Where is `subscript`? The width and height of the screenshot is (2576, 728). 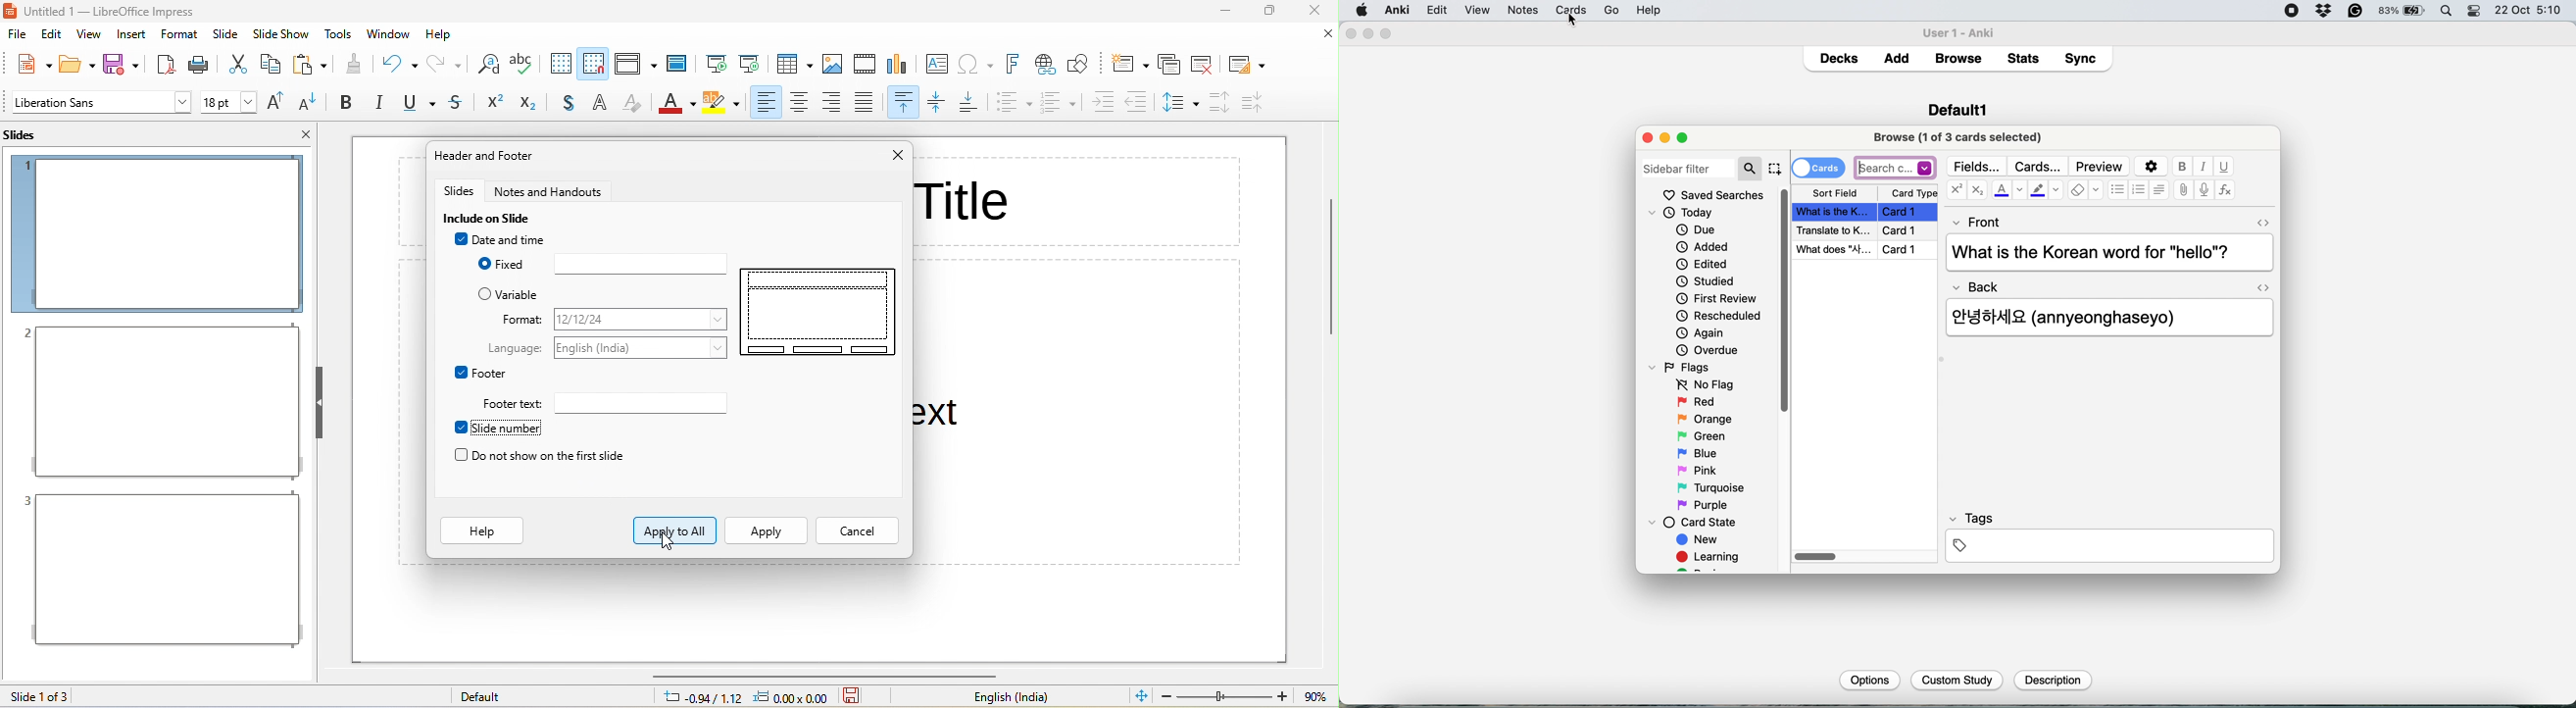 subscript is located at coordinates (534, 104).